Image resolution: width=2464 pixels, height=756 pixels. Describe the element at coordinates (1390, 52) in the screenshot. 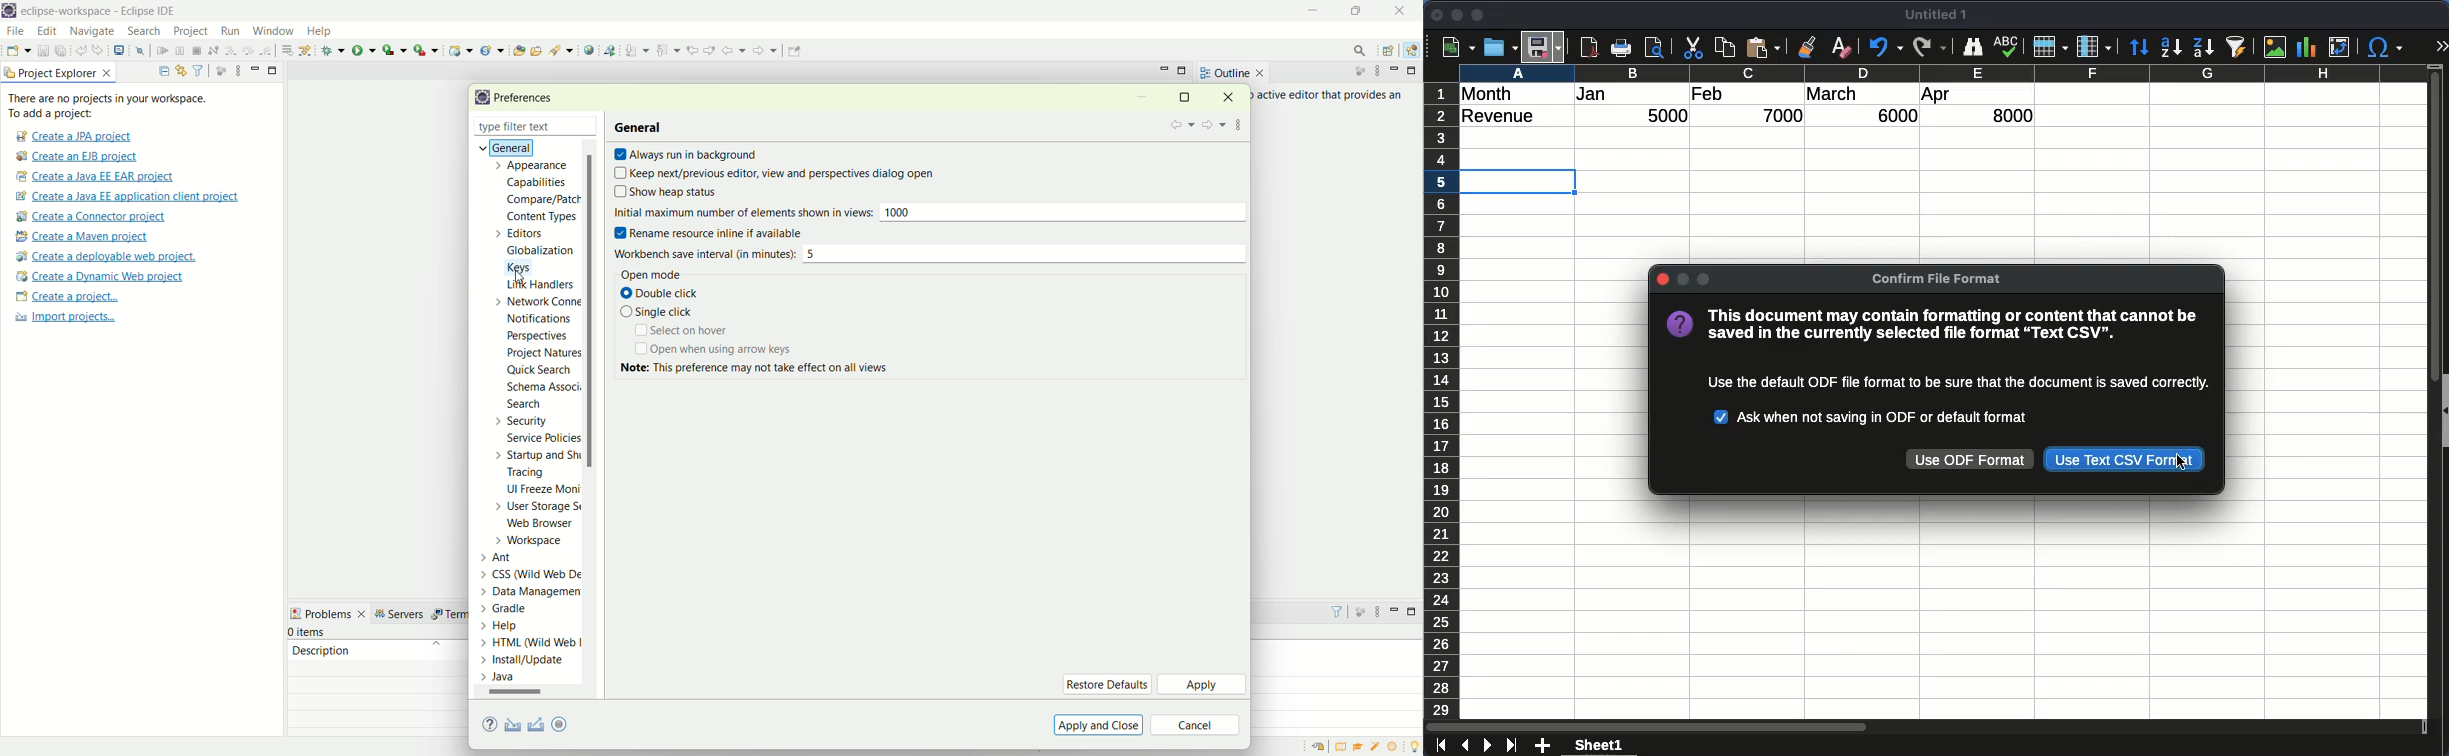

I see `open perspective` at that location.